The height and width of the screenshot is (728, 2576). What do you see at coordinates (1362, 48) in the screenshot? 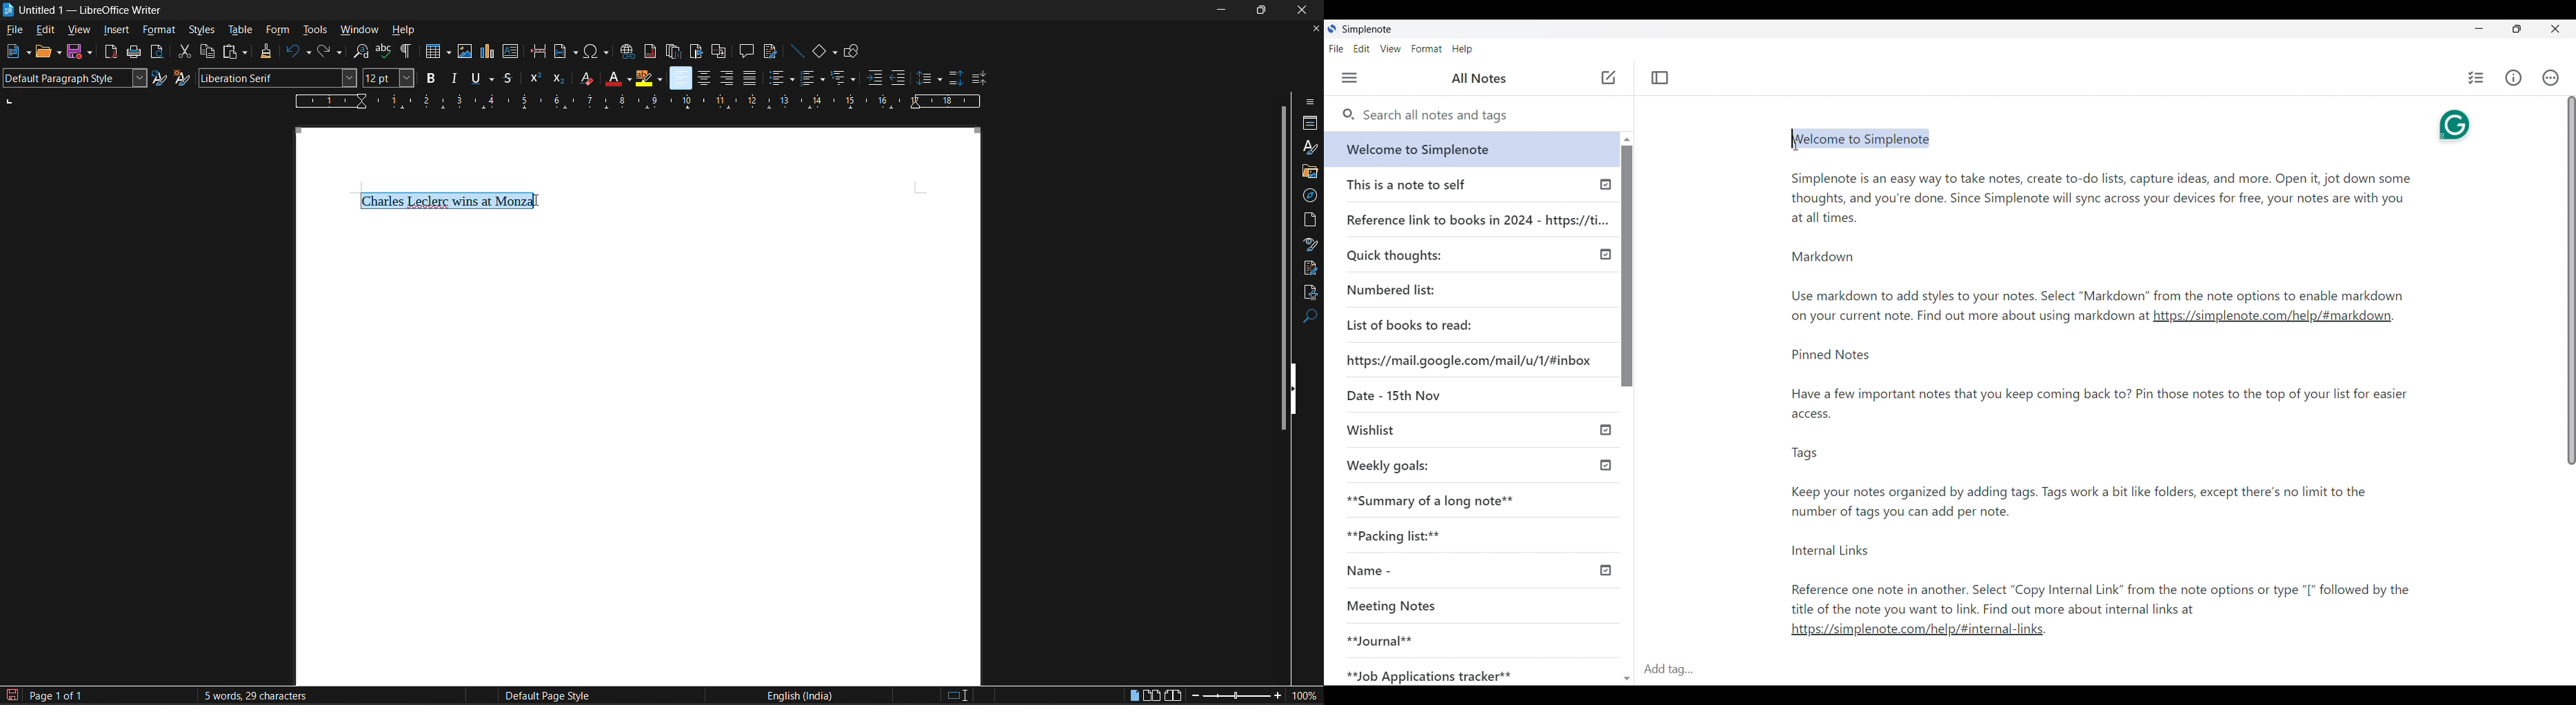
I see `Edit menu` at bounding box center [1362, 48].